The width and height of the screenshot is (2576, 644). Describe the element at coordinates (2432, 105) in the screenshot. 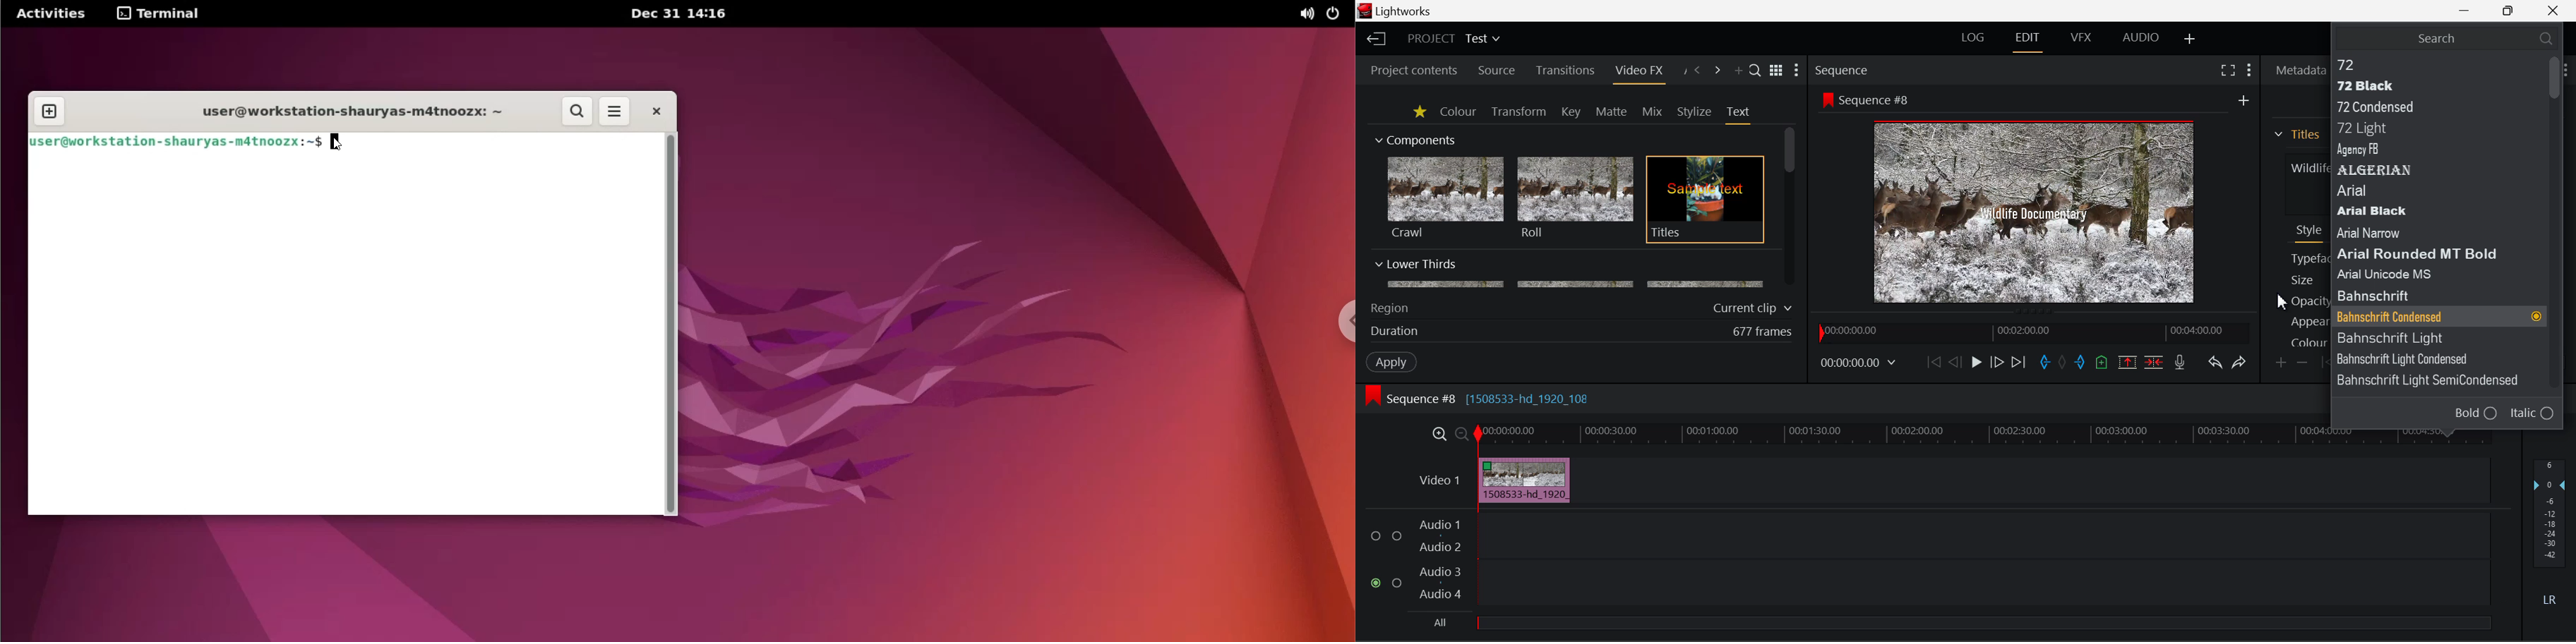

I see `72 Condensed` at that location.